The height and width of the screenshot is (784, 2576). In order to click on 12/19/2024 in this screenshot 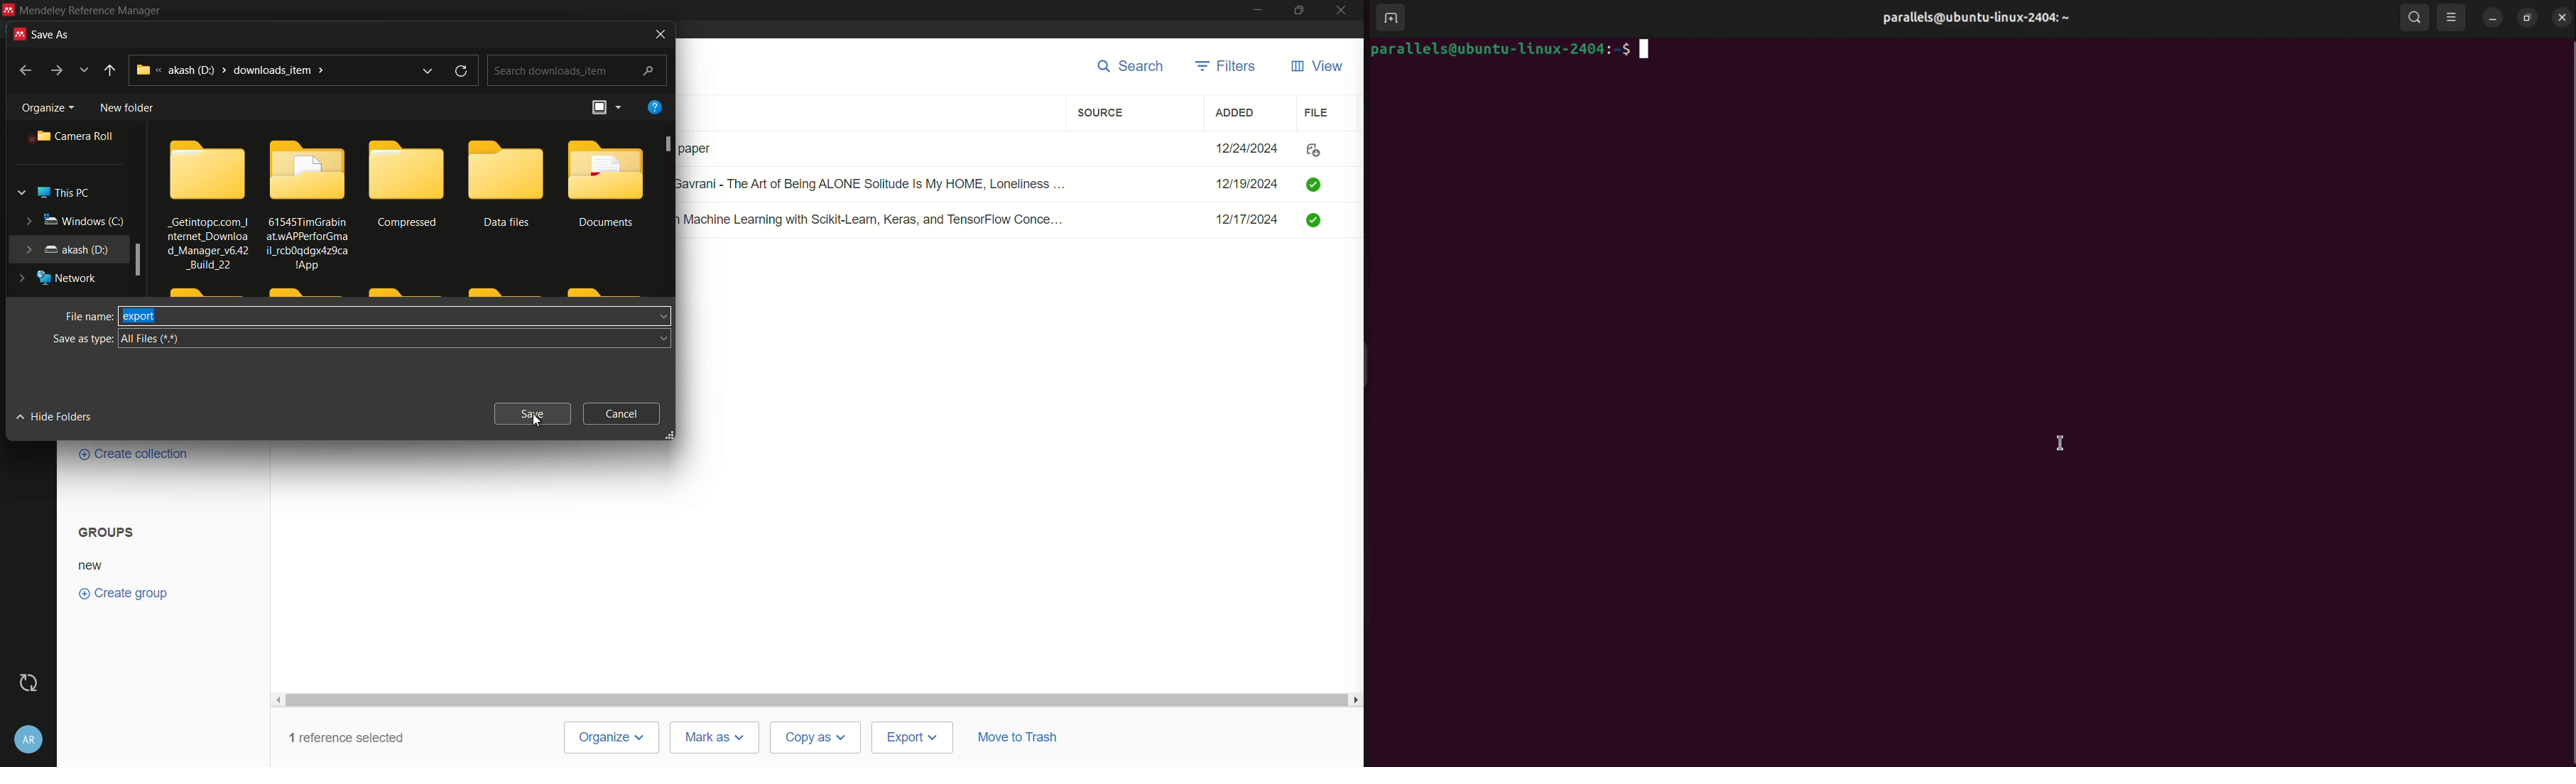, I will do `click(1246, 185)`.